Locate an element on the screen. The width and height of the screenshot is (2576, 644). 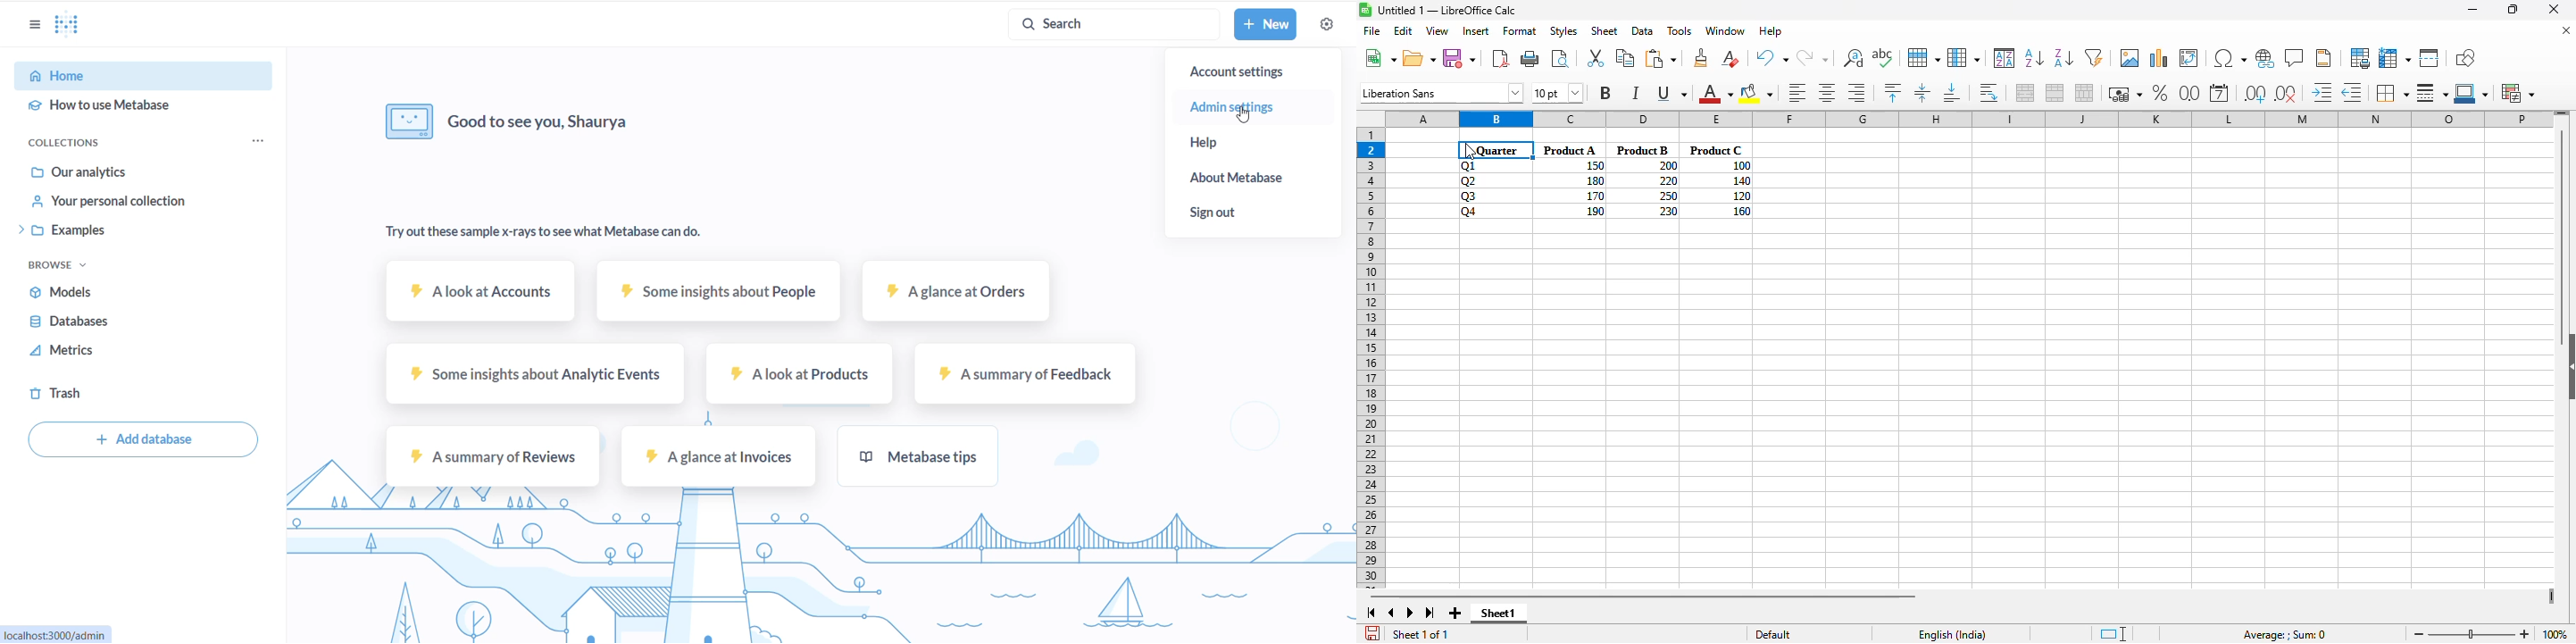
show draw functions is located at coordinates (2464, 57).